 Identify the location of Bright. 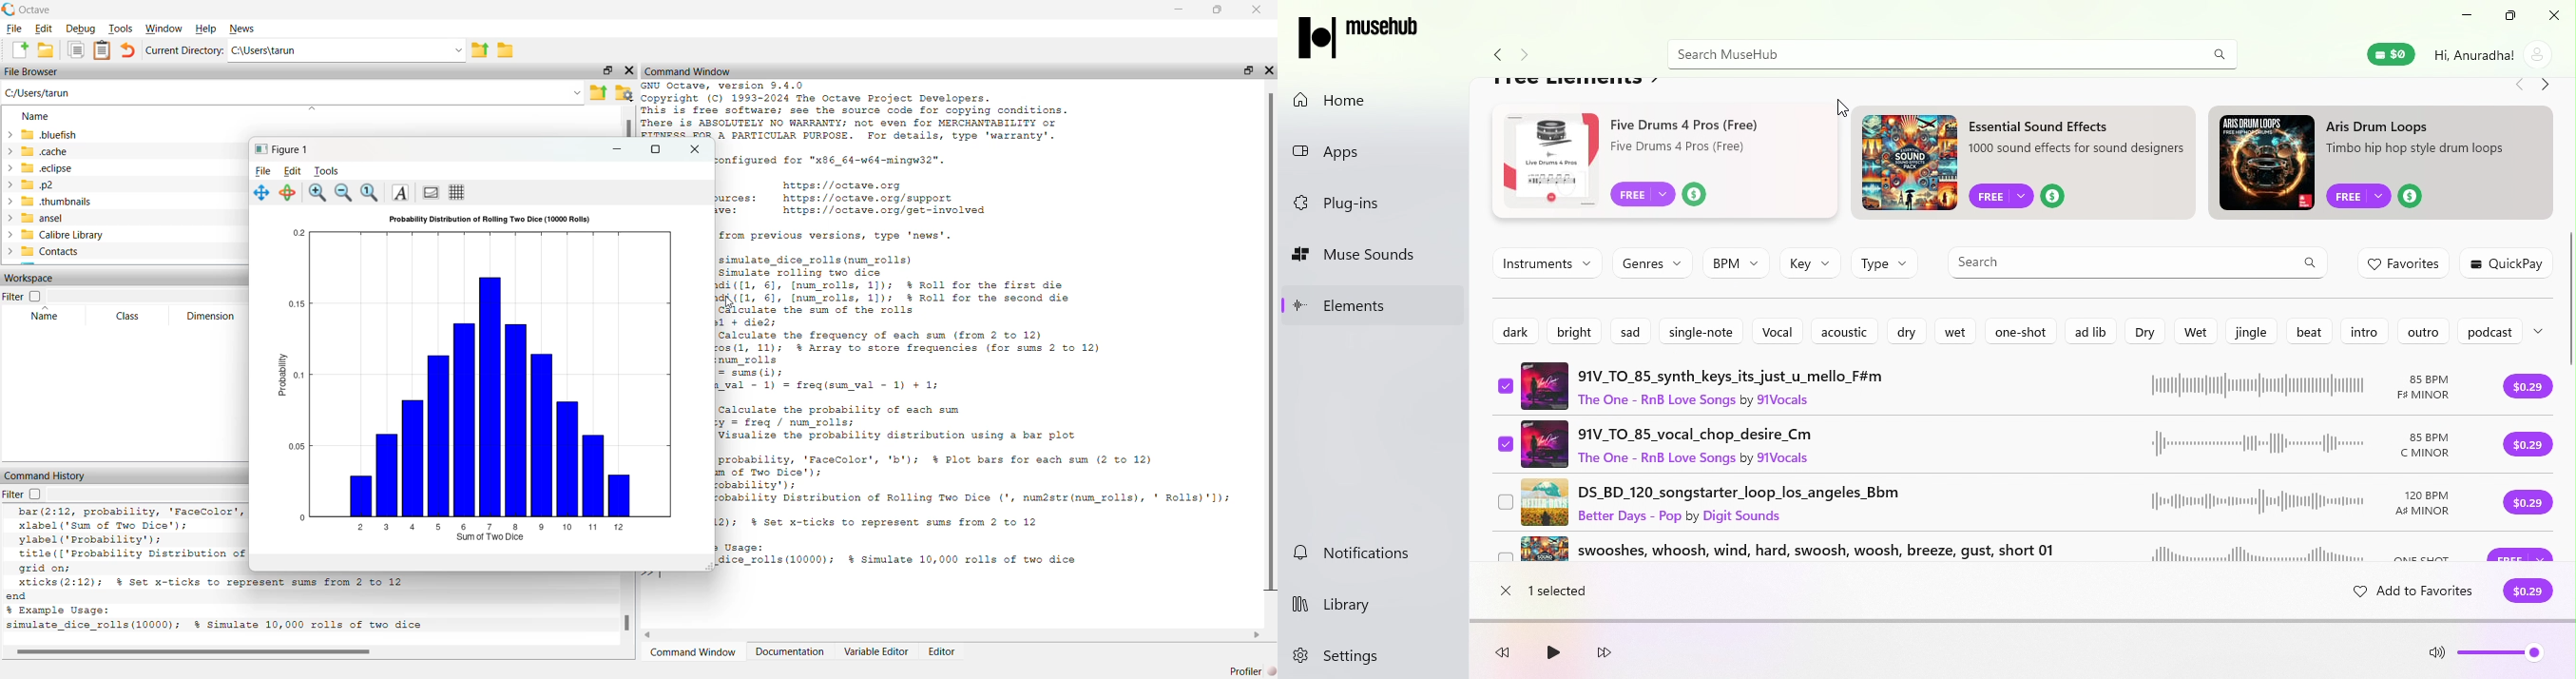
(1568, 329).